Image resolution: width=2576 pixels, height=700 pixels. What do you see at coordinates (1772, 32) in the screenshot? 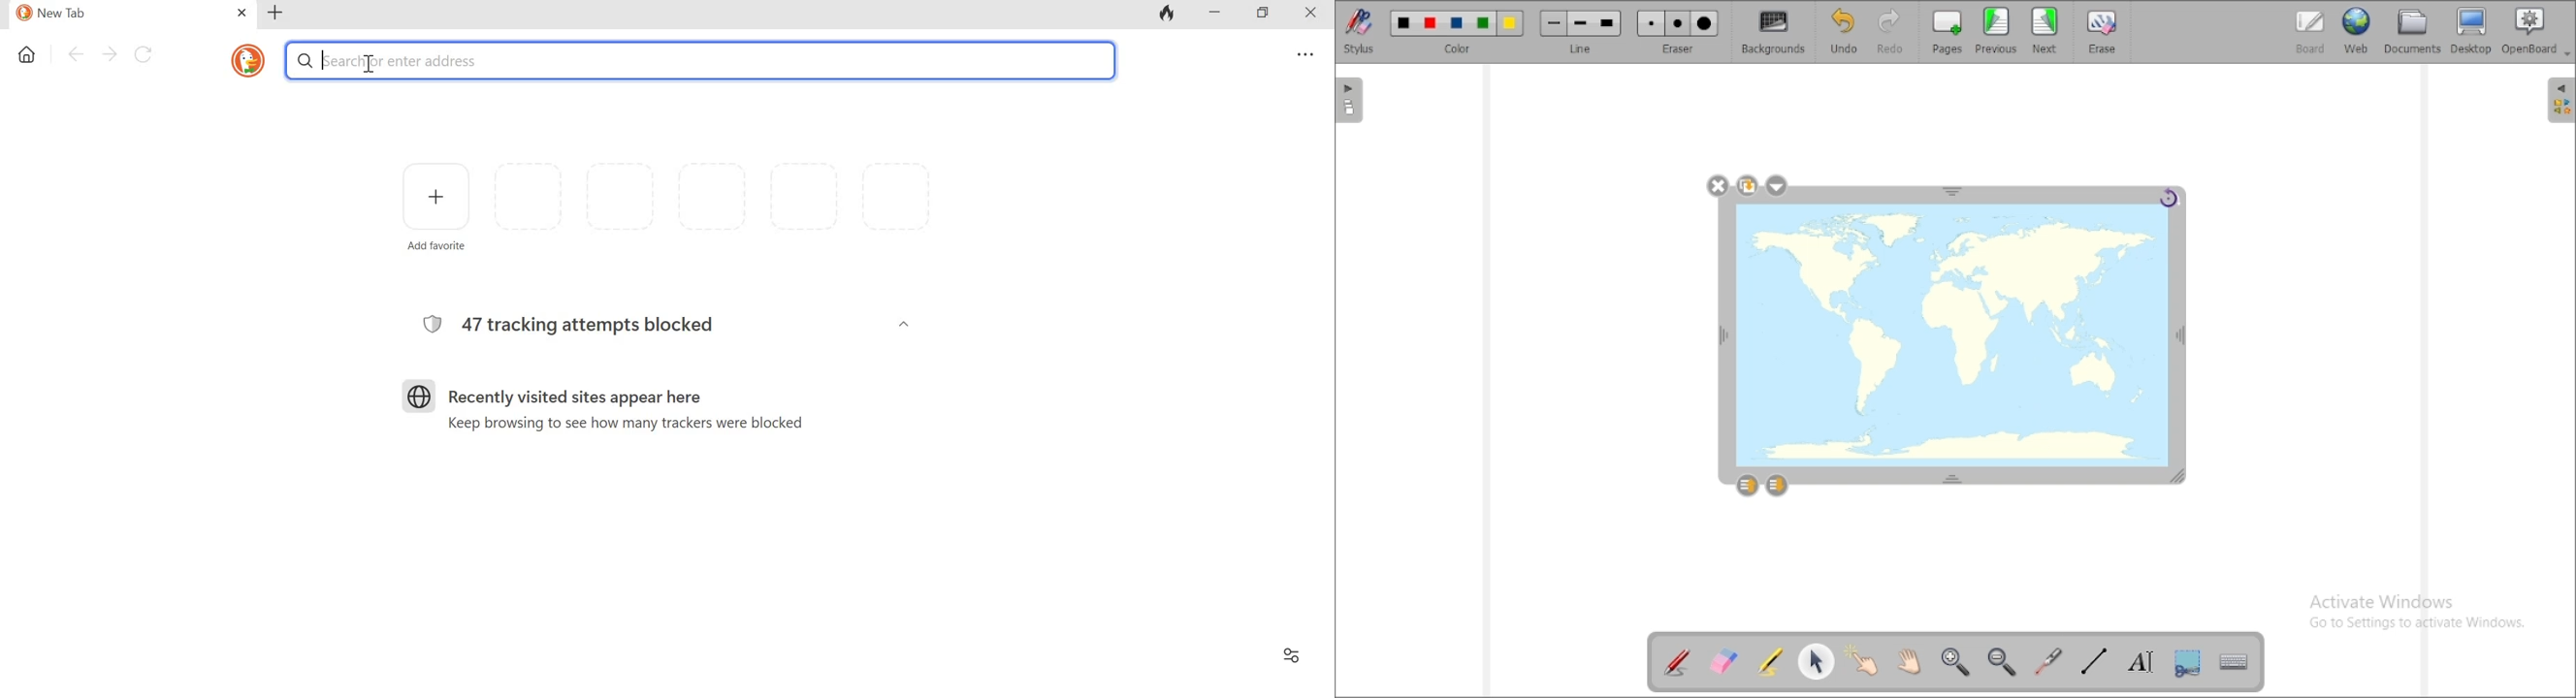
I see `backgrounds` at bounding box center [1772, 32].